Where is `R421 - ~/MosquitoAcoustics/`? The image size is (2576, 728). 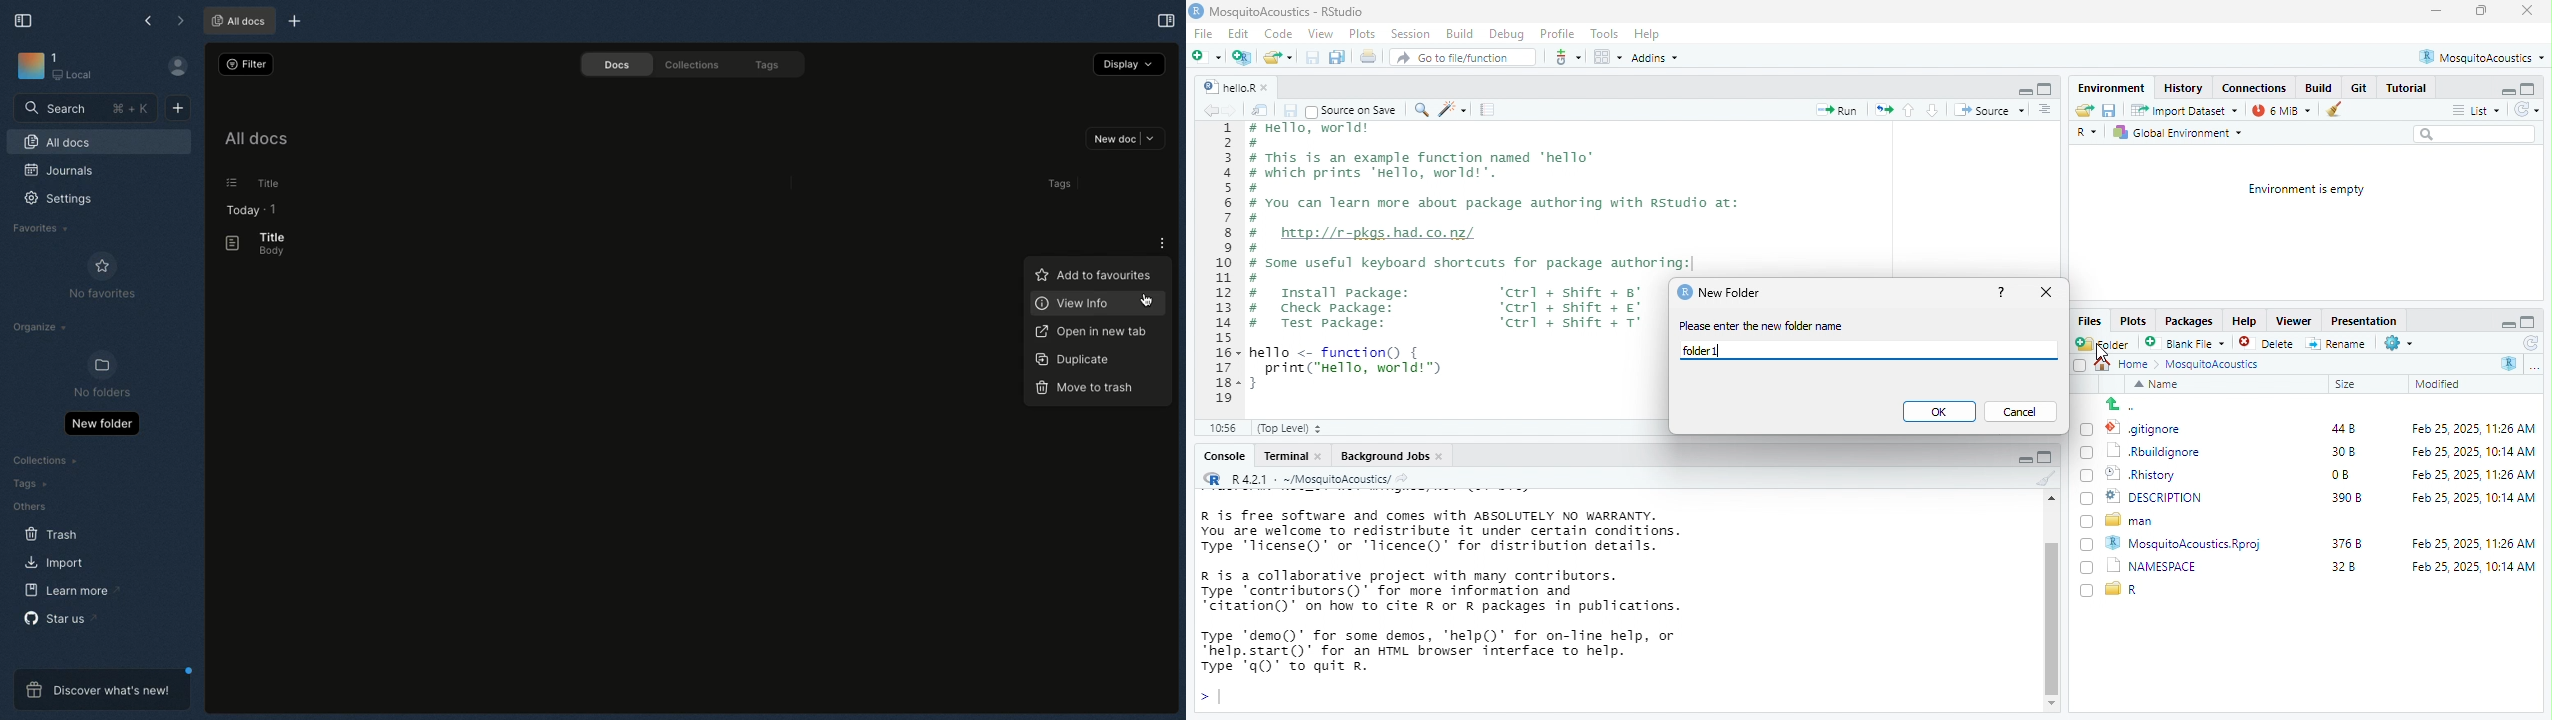
R421 - ~/MosquitoAcoustics/ is located at coordinates (1321, 478).